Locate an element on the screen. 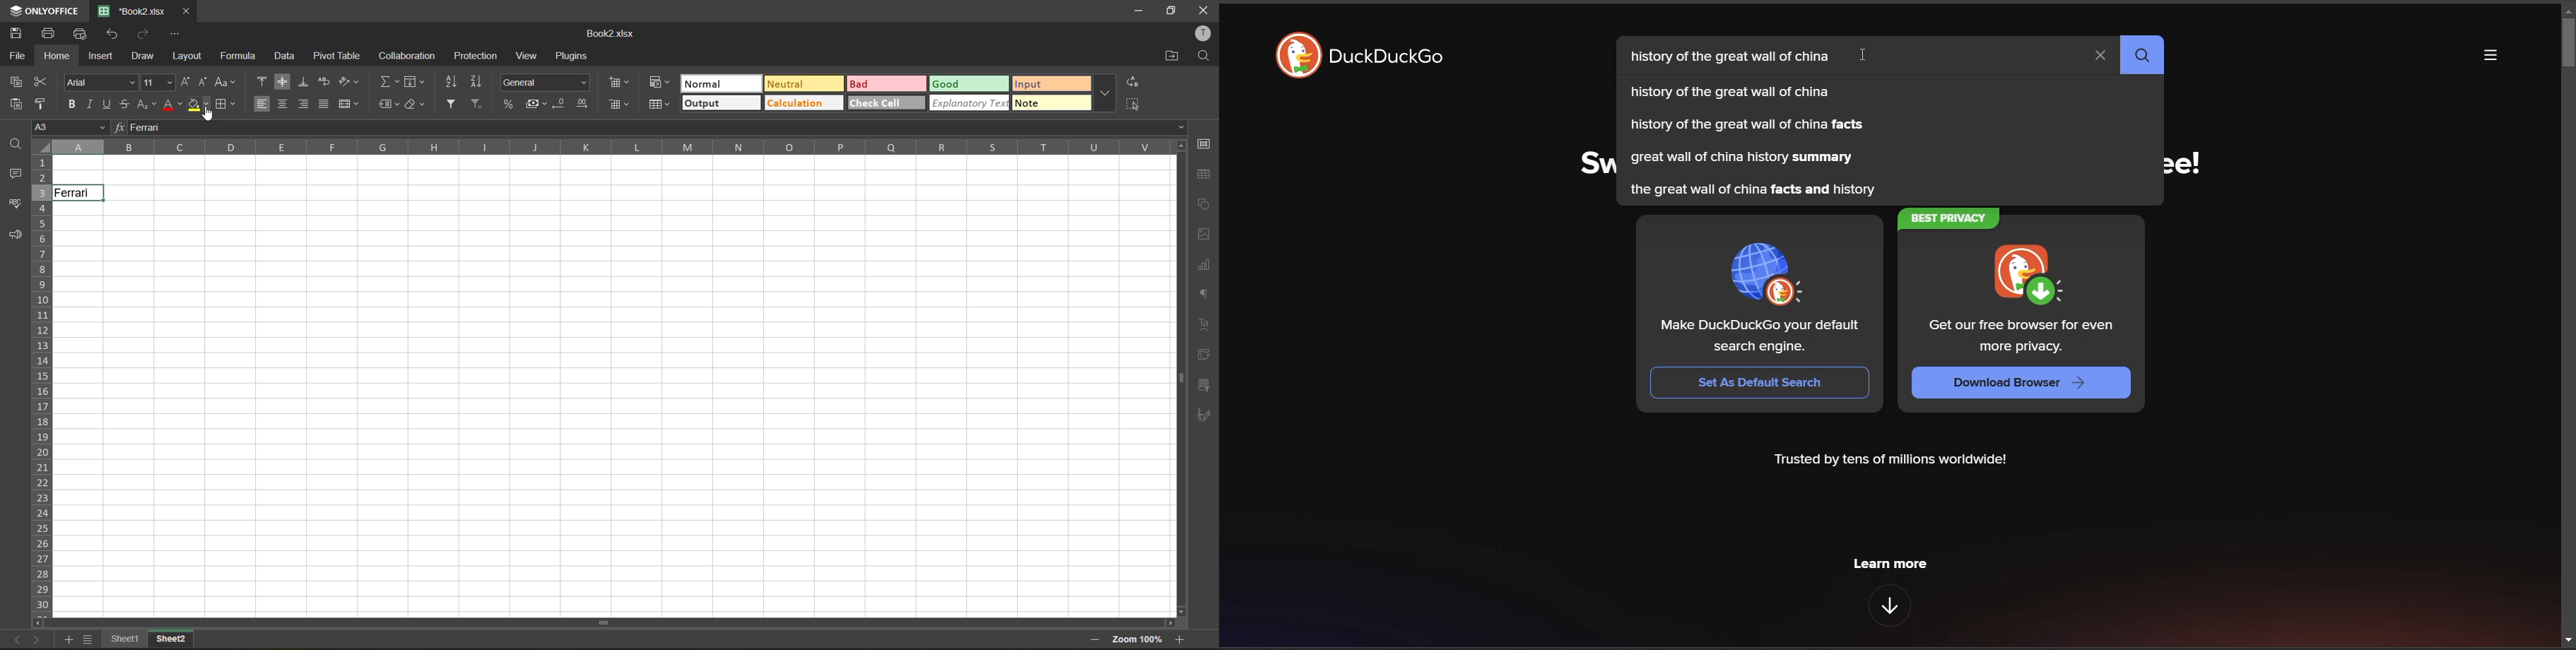  italic is located at coordinates (93, 103).